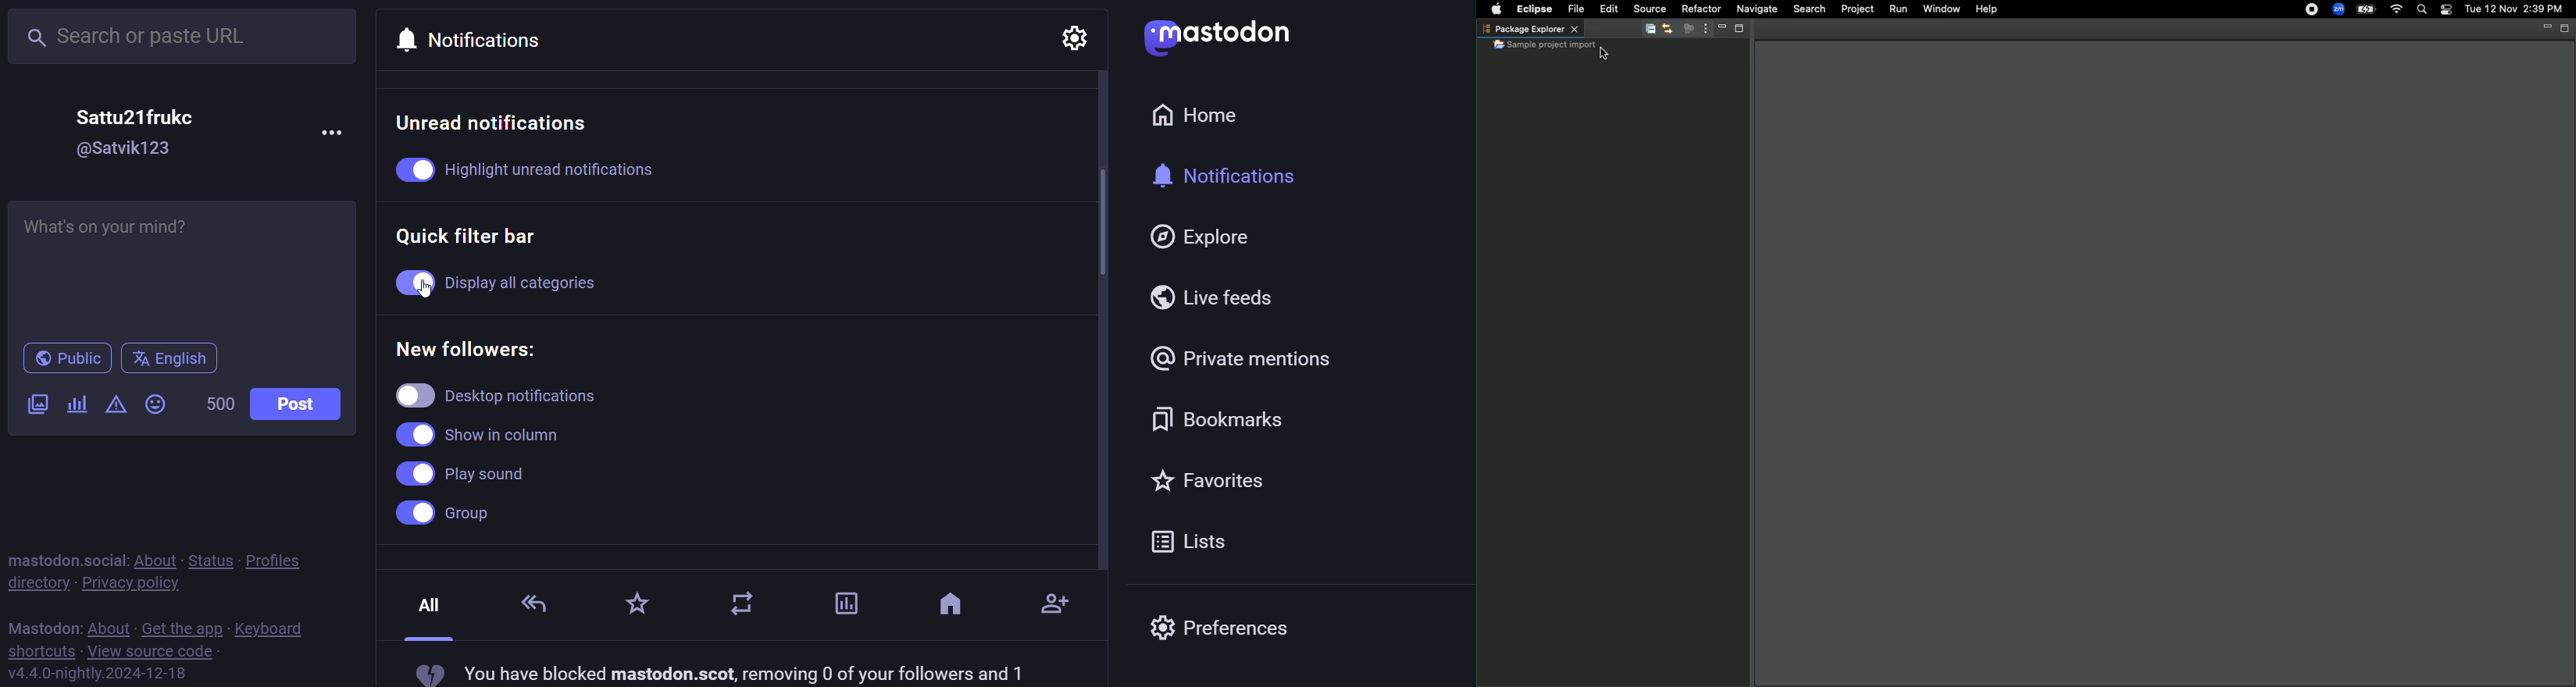 This screenshot has height=700, width=2576. I want to click on unread notification, so click(498, 123).